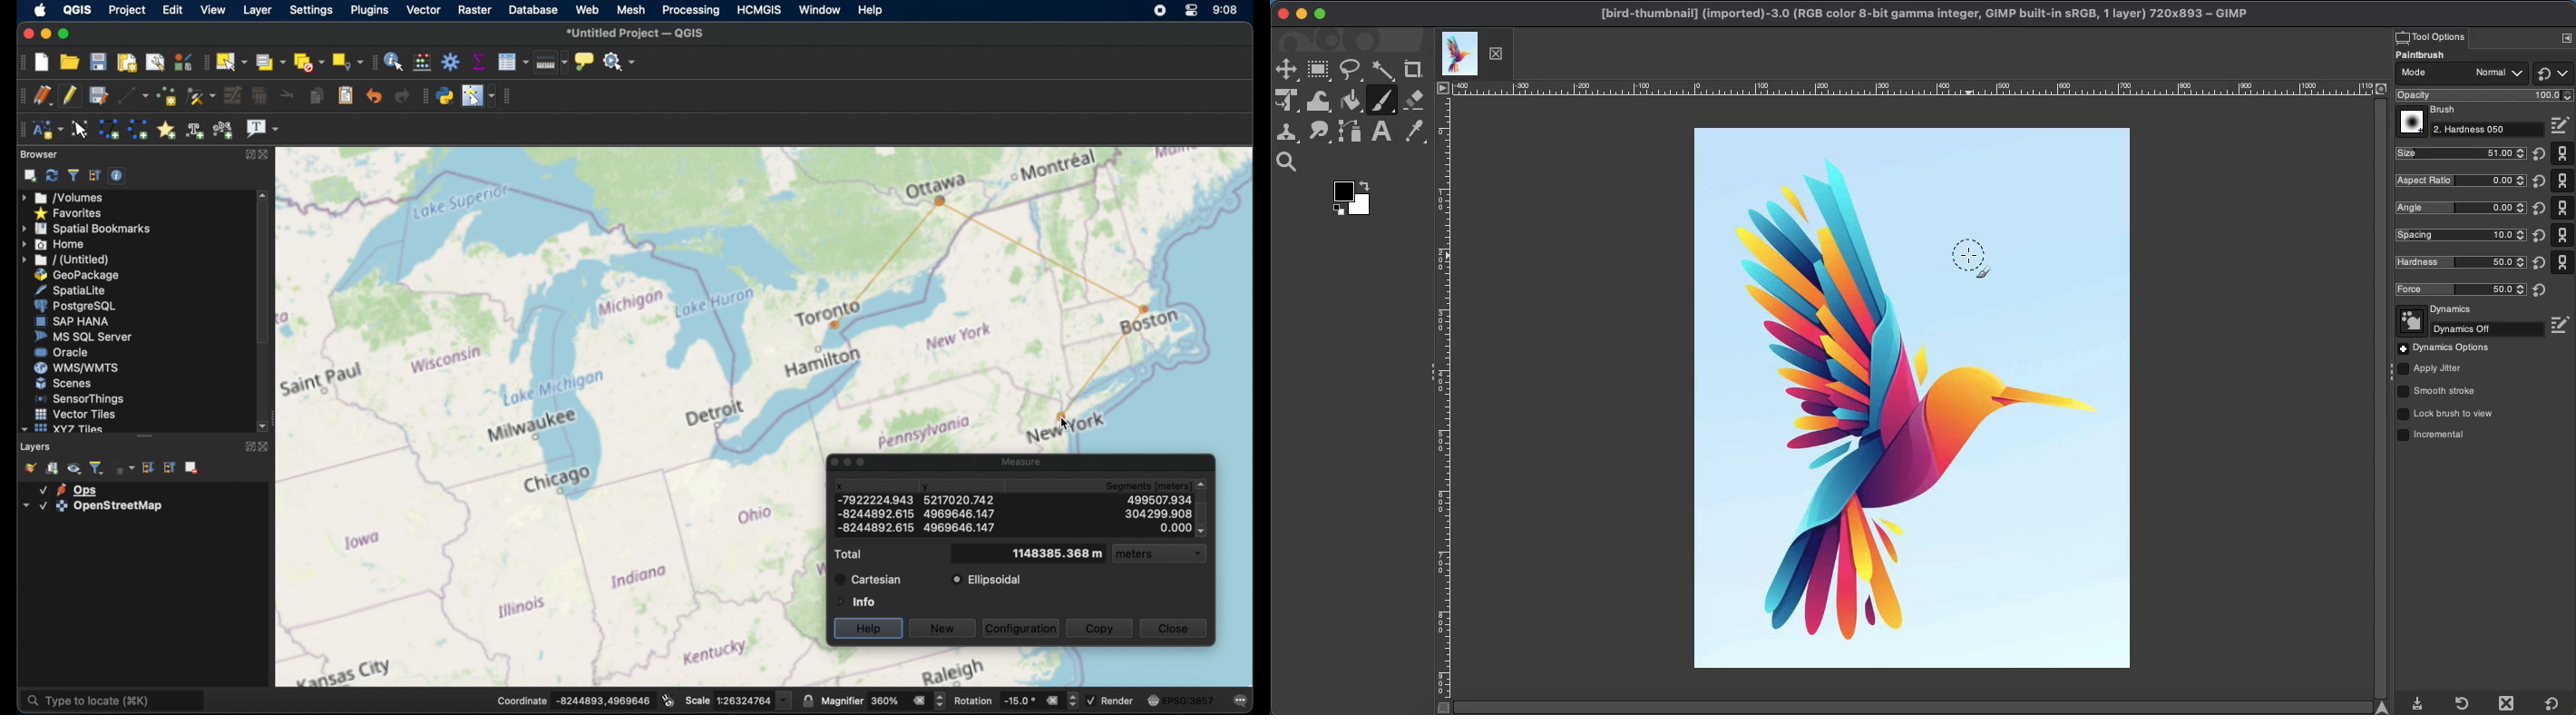  Describe the element at coordinates (848, 554) in the screenshot. I see `total` at that location.